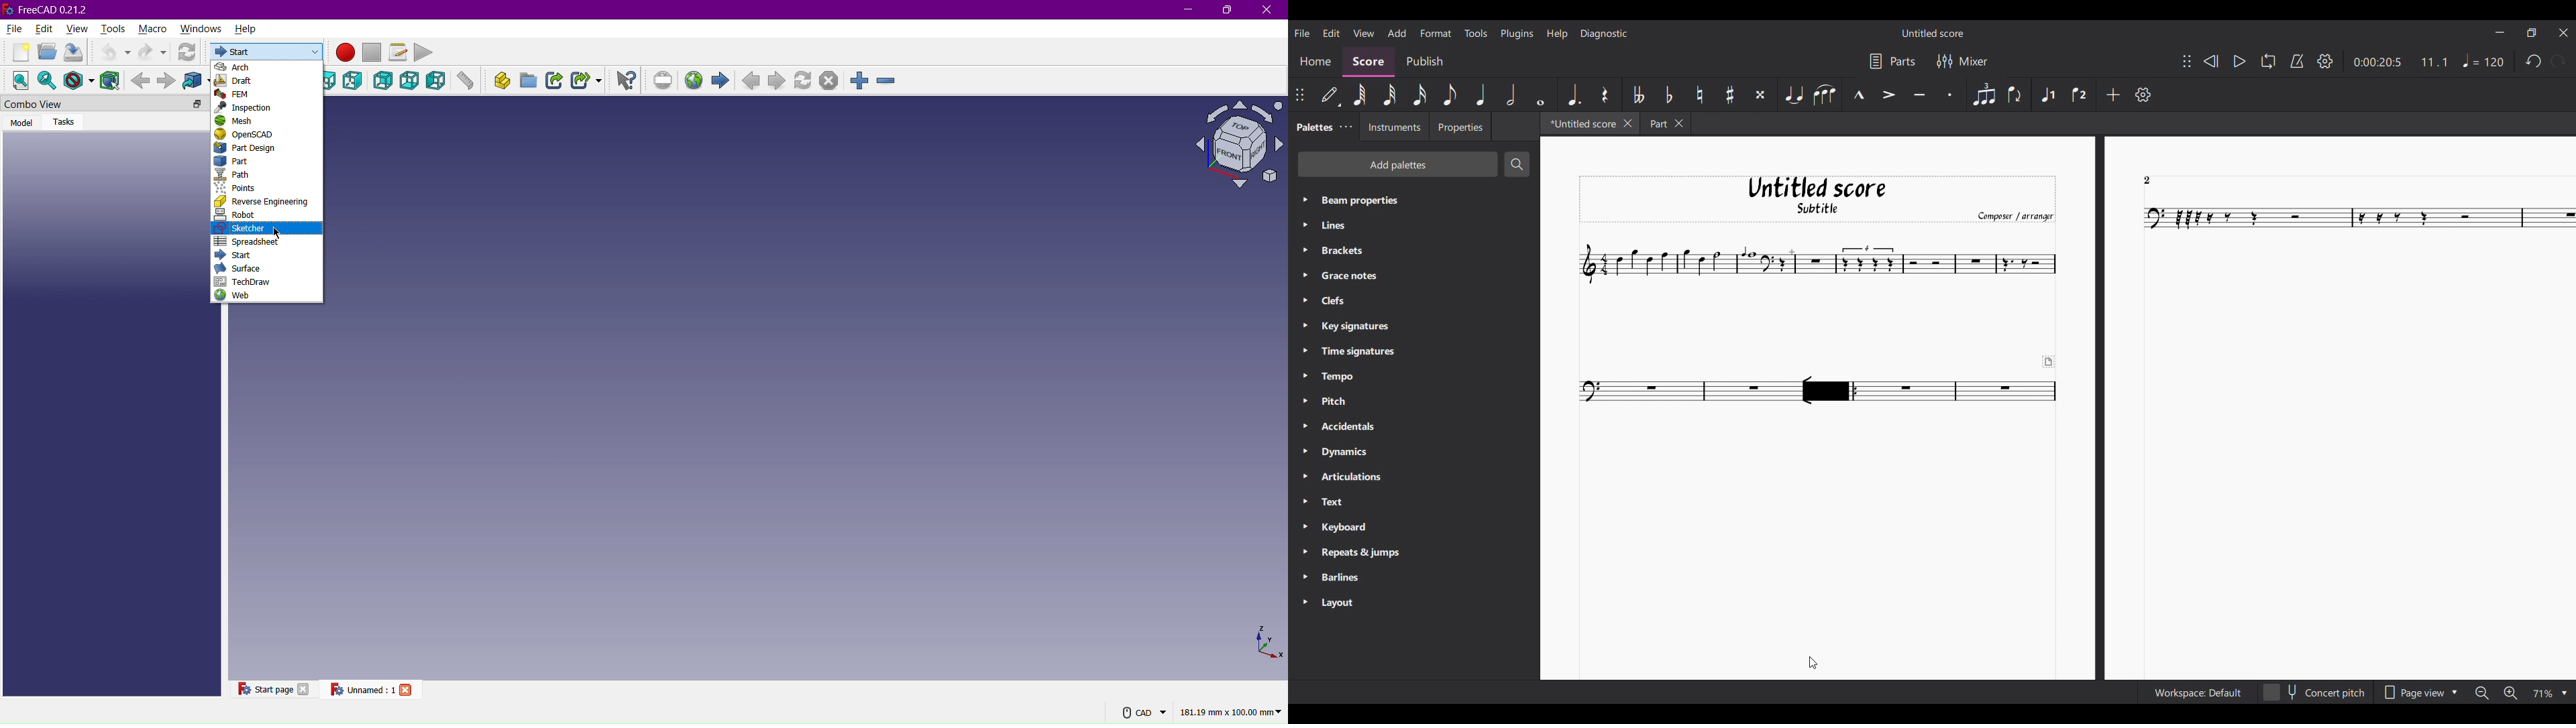  What do you see at coordinates (248, 27) in the screenshot?
I see `Help` at bounding box center [248, 27].